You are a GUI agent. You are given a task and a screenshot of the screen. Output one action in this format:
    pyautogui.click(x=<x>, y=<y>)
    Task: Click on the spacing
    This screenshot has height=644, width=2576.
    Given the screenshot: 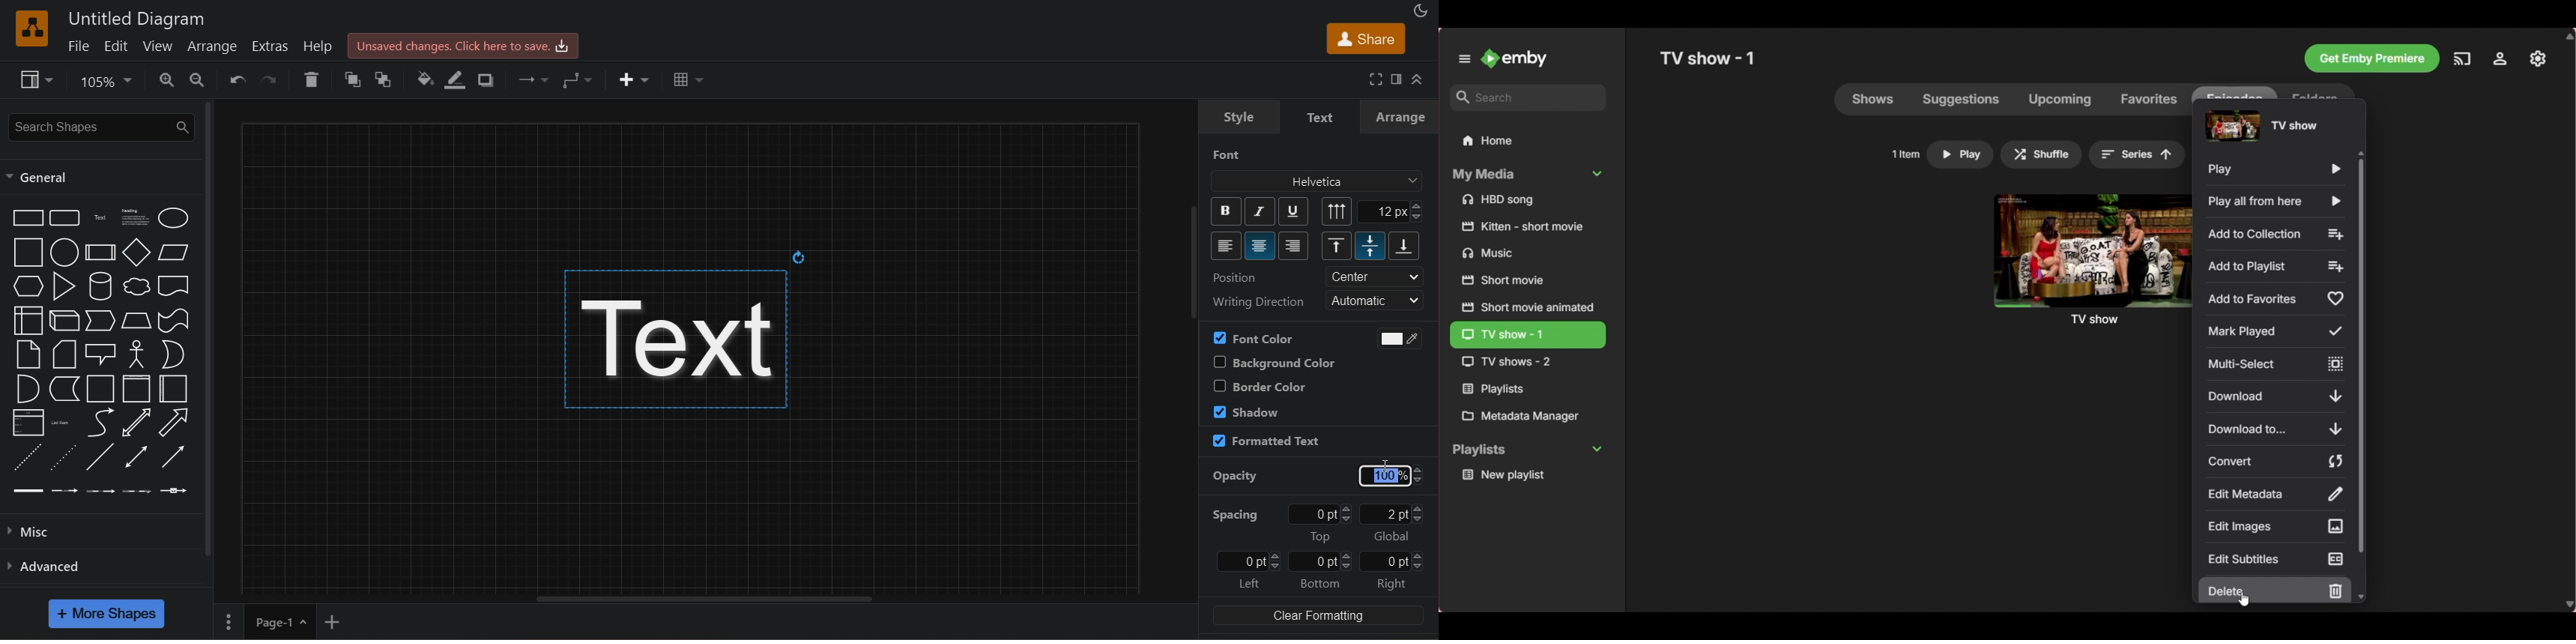 What is the action you would take?
    pyautogui.click(x=1233, y=515)
    